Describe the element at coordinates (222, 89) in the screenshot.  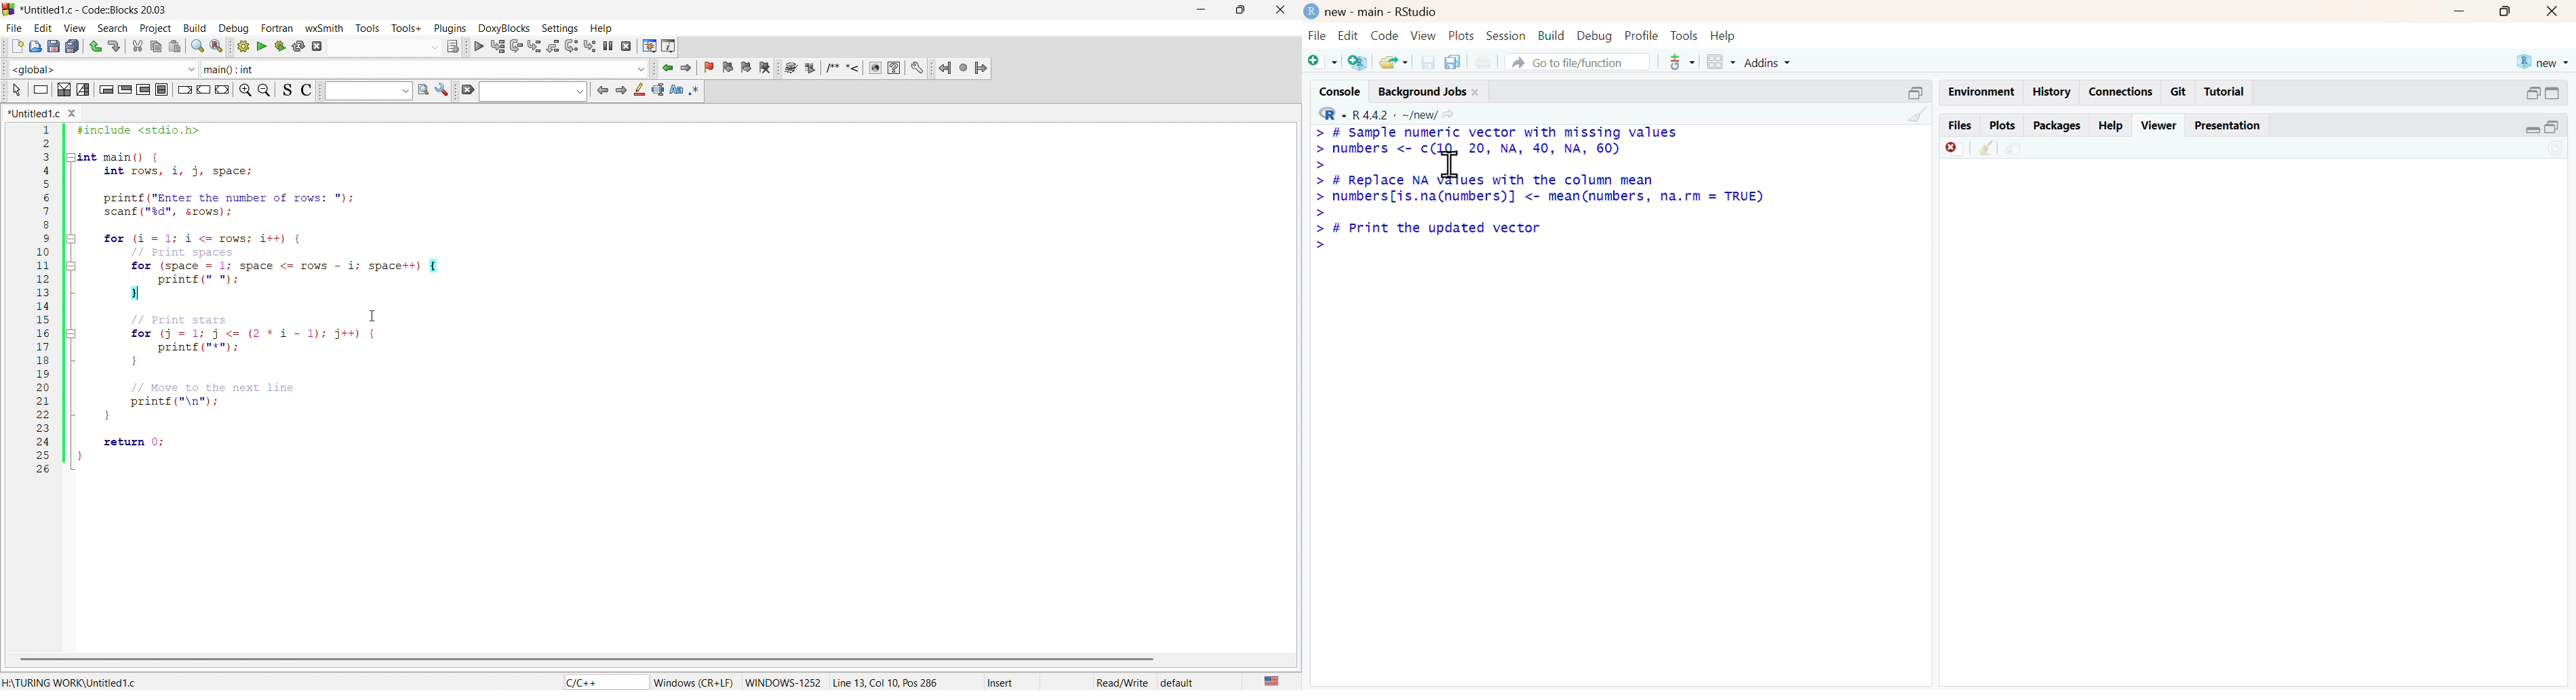
I see `return instruction` at that location.